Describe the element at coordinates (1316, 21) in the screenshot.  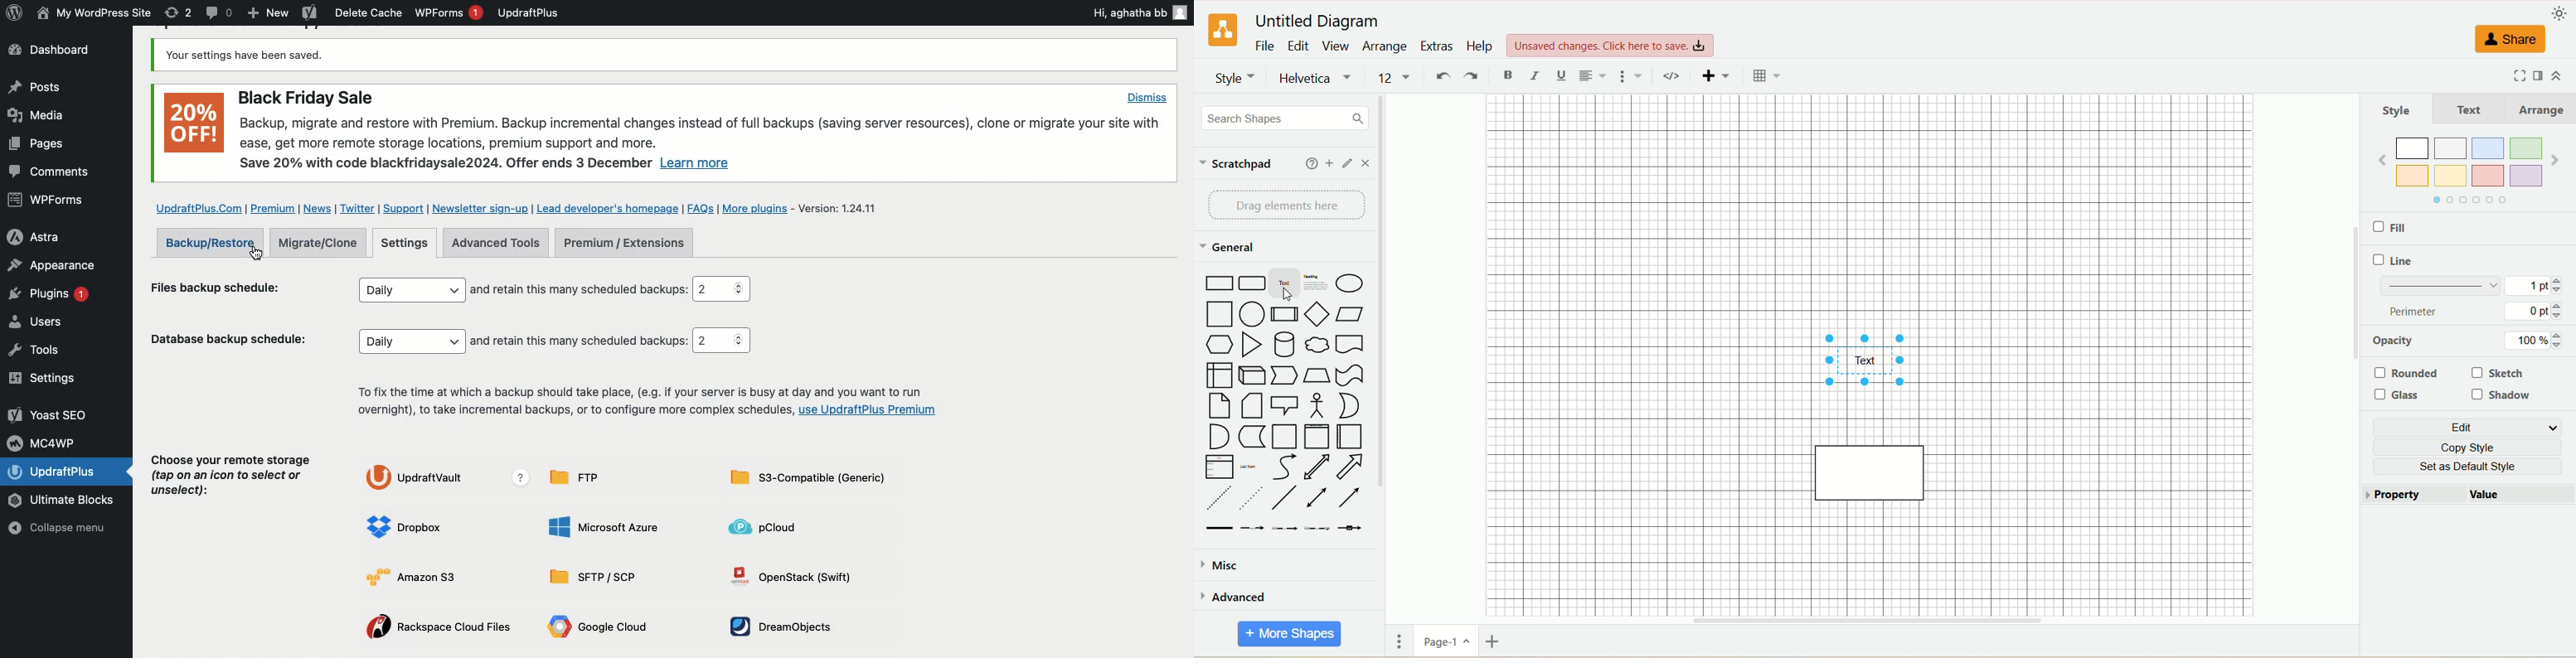
I see `title` at that location.